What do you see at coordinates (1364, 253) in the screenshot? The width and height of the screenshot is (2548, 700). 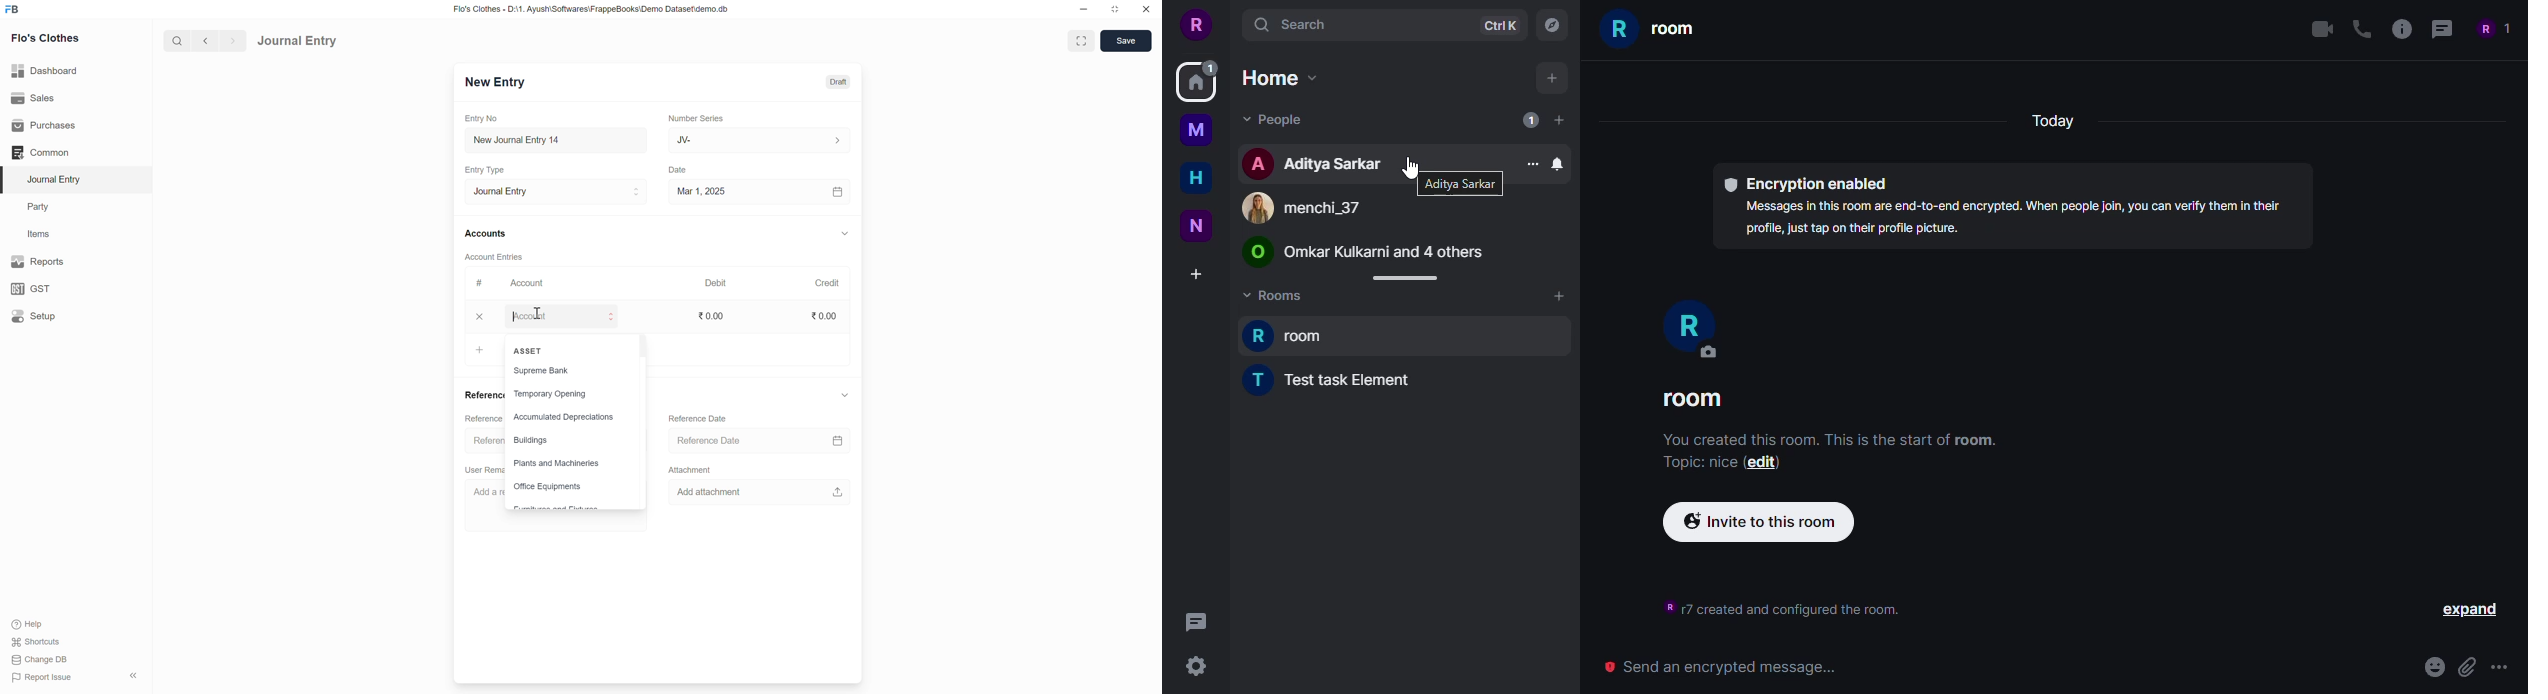 I see `omkar kulkarni and 4 others` at bounding box center [1364, 253].